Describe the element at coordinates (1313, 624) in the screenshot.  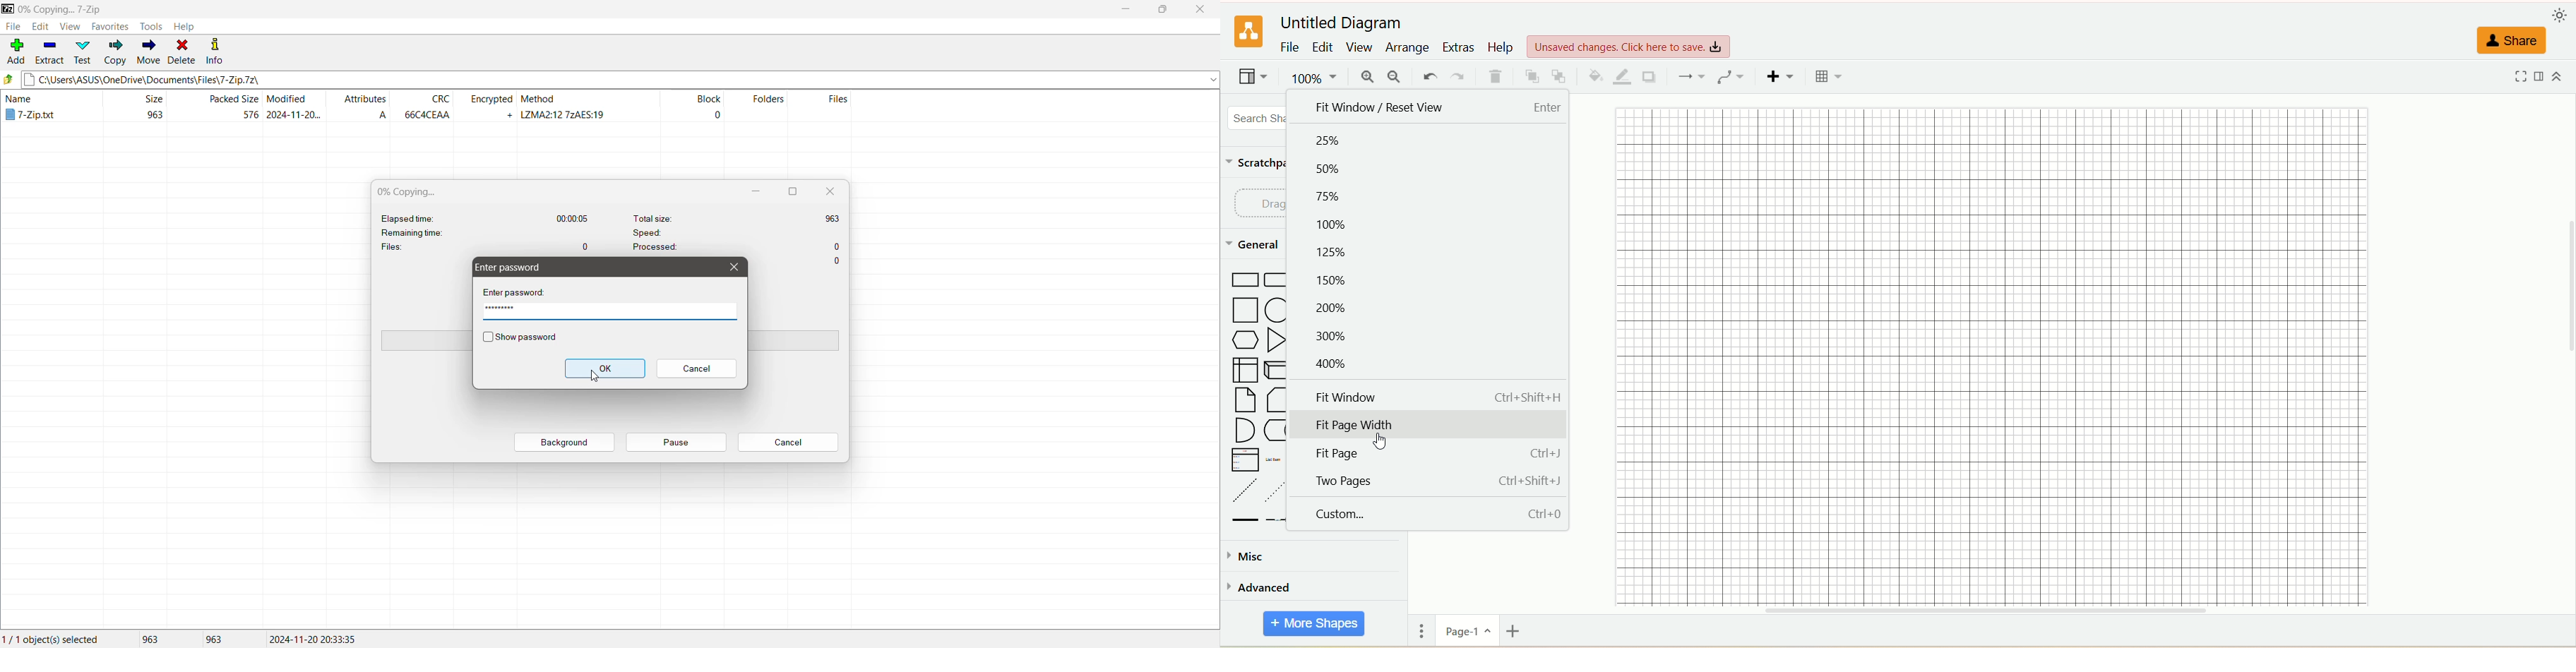
I see `more shapes` at that location.